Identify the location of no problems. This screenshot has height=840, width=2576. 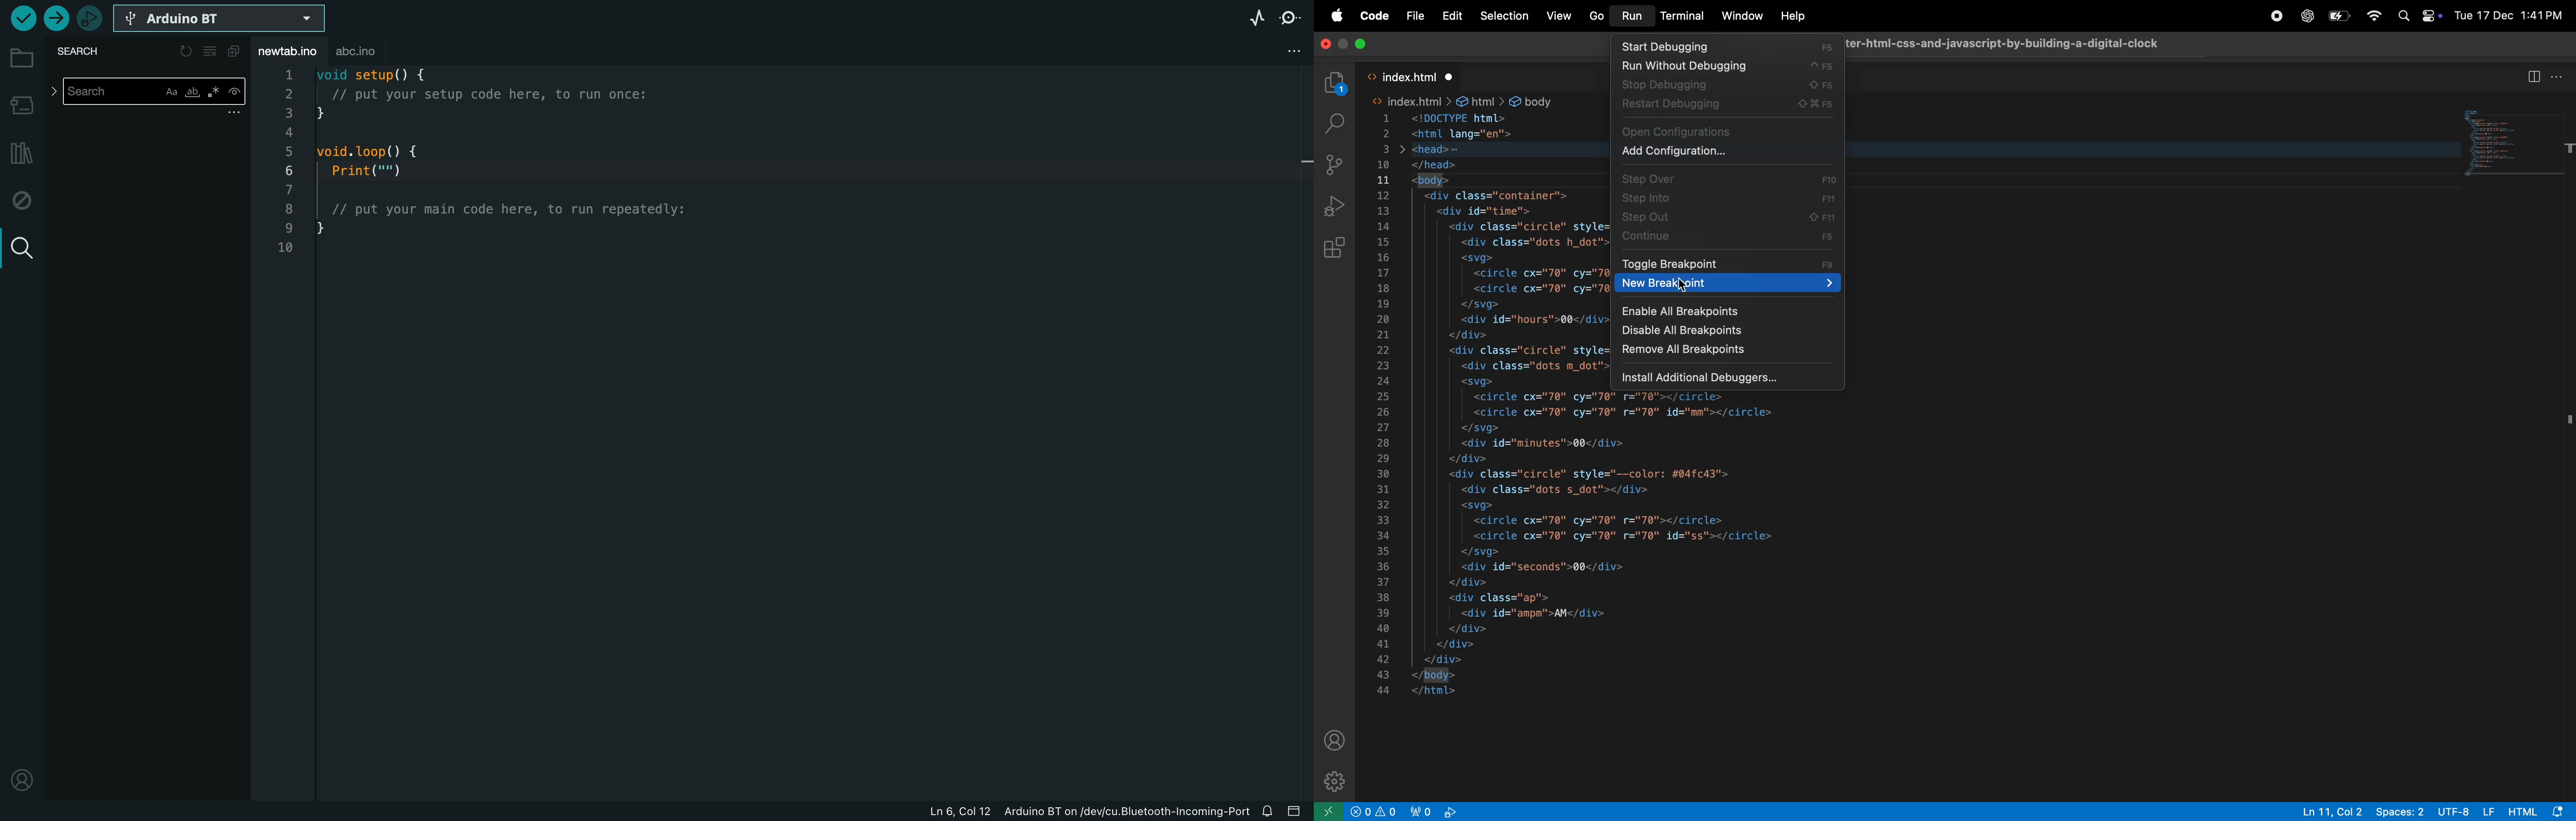
(1375, 812).